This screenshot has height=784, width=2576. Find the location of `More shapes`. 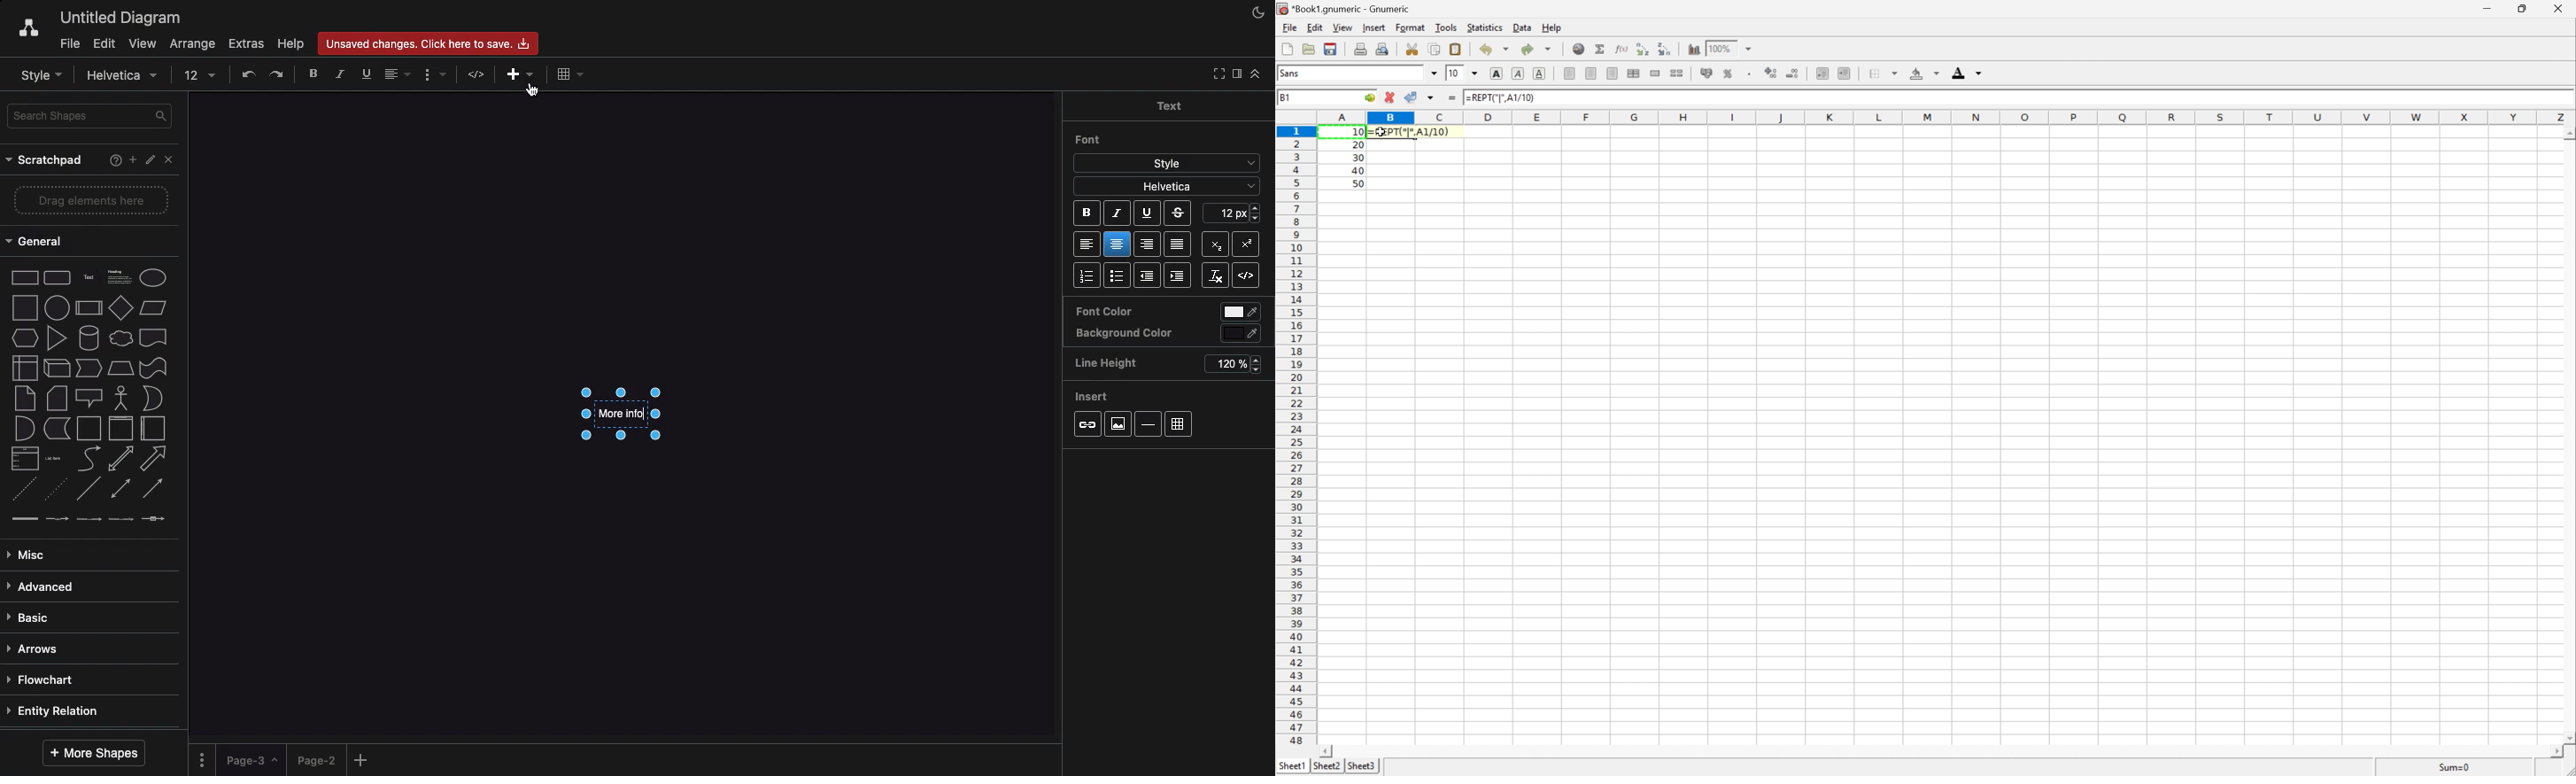

More shapes is located at coordinates (97, 752).